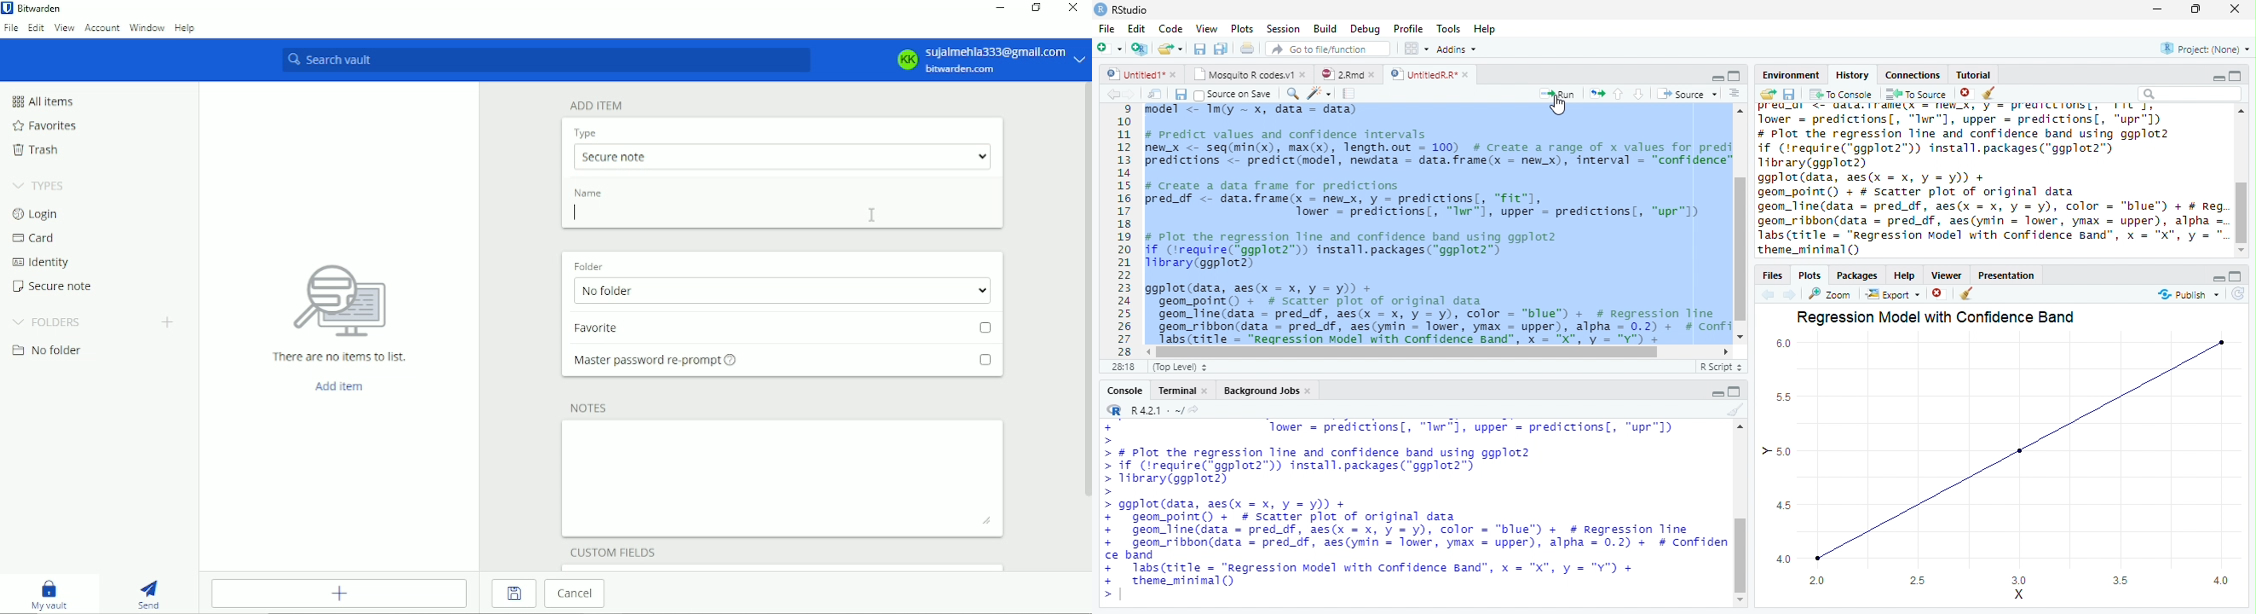 Image resolution: width=2268 pixels, height=616 pixels. Describe the element at coordinates (1893, 295) in the screenshot. I see `Export` at that location.